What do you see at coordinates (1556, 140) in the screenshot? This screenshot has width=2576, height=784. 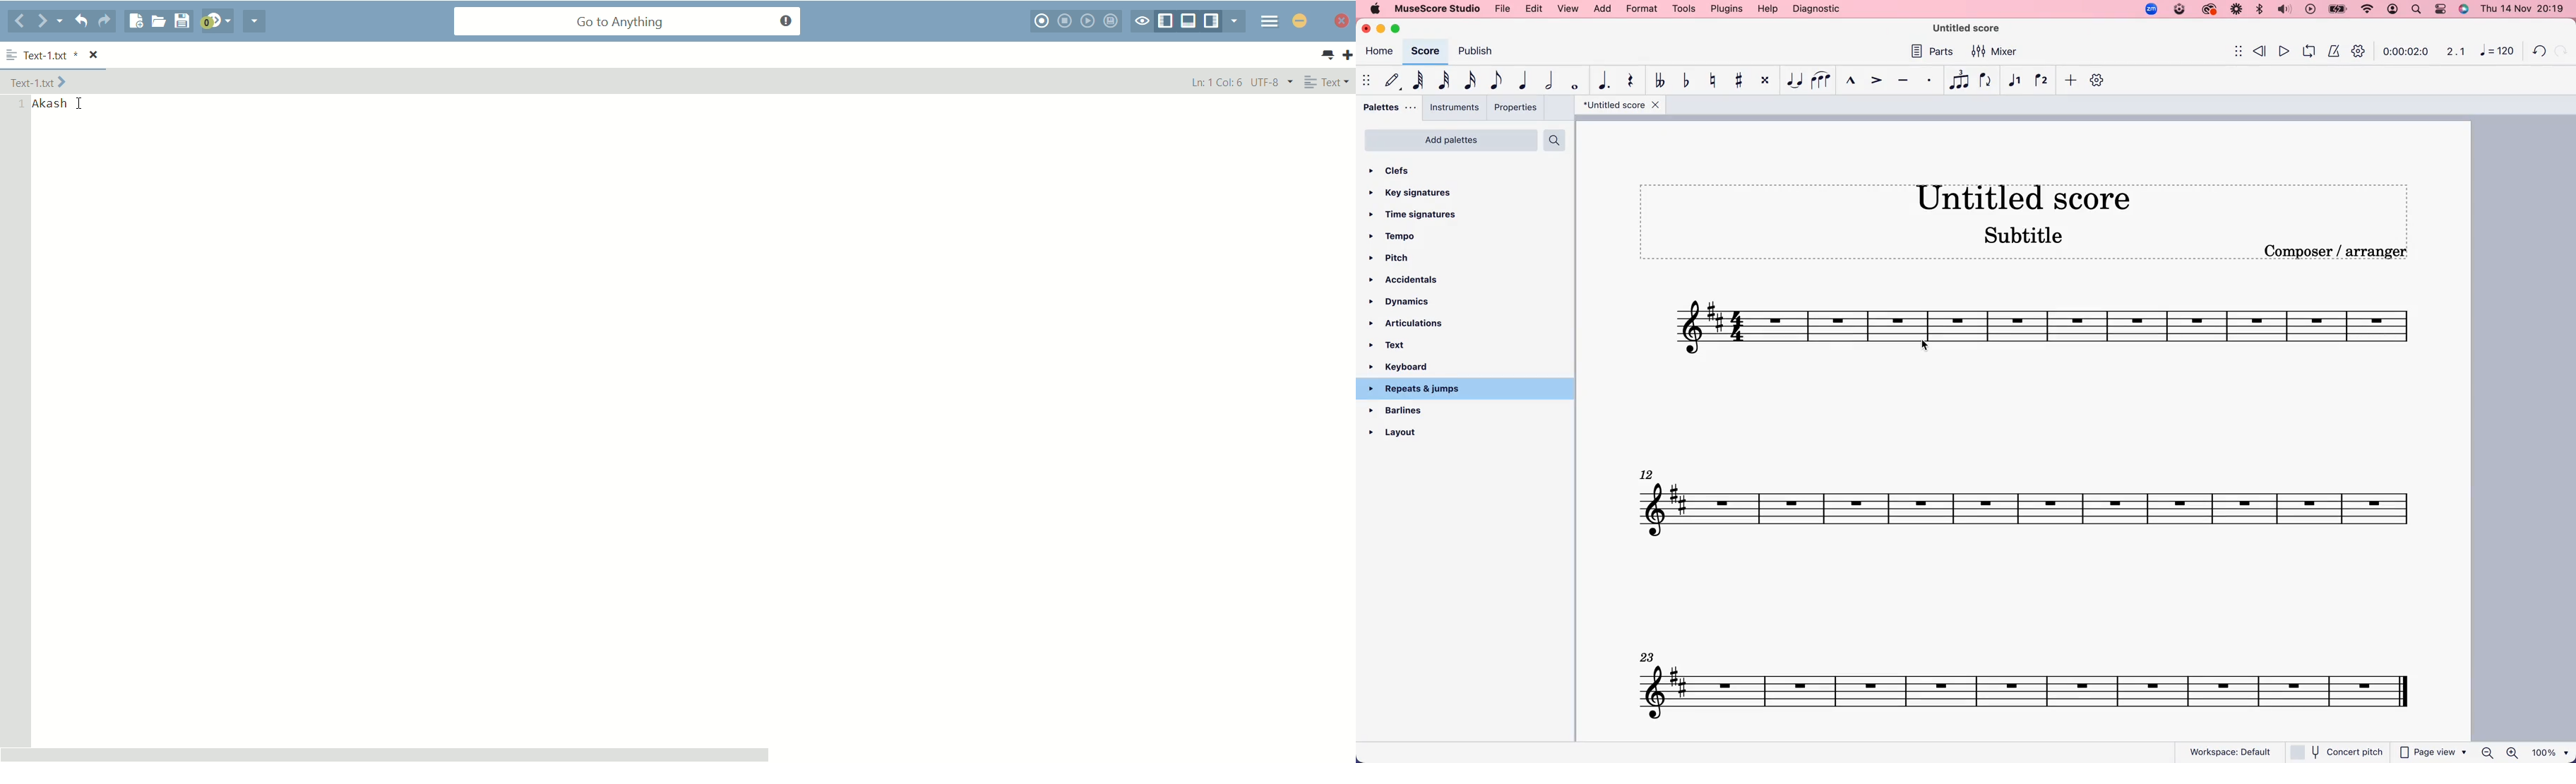 I see `search` at bounding box center [1556, 140].